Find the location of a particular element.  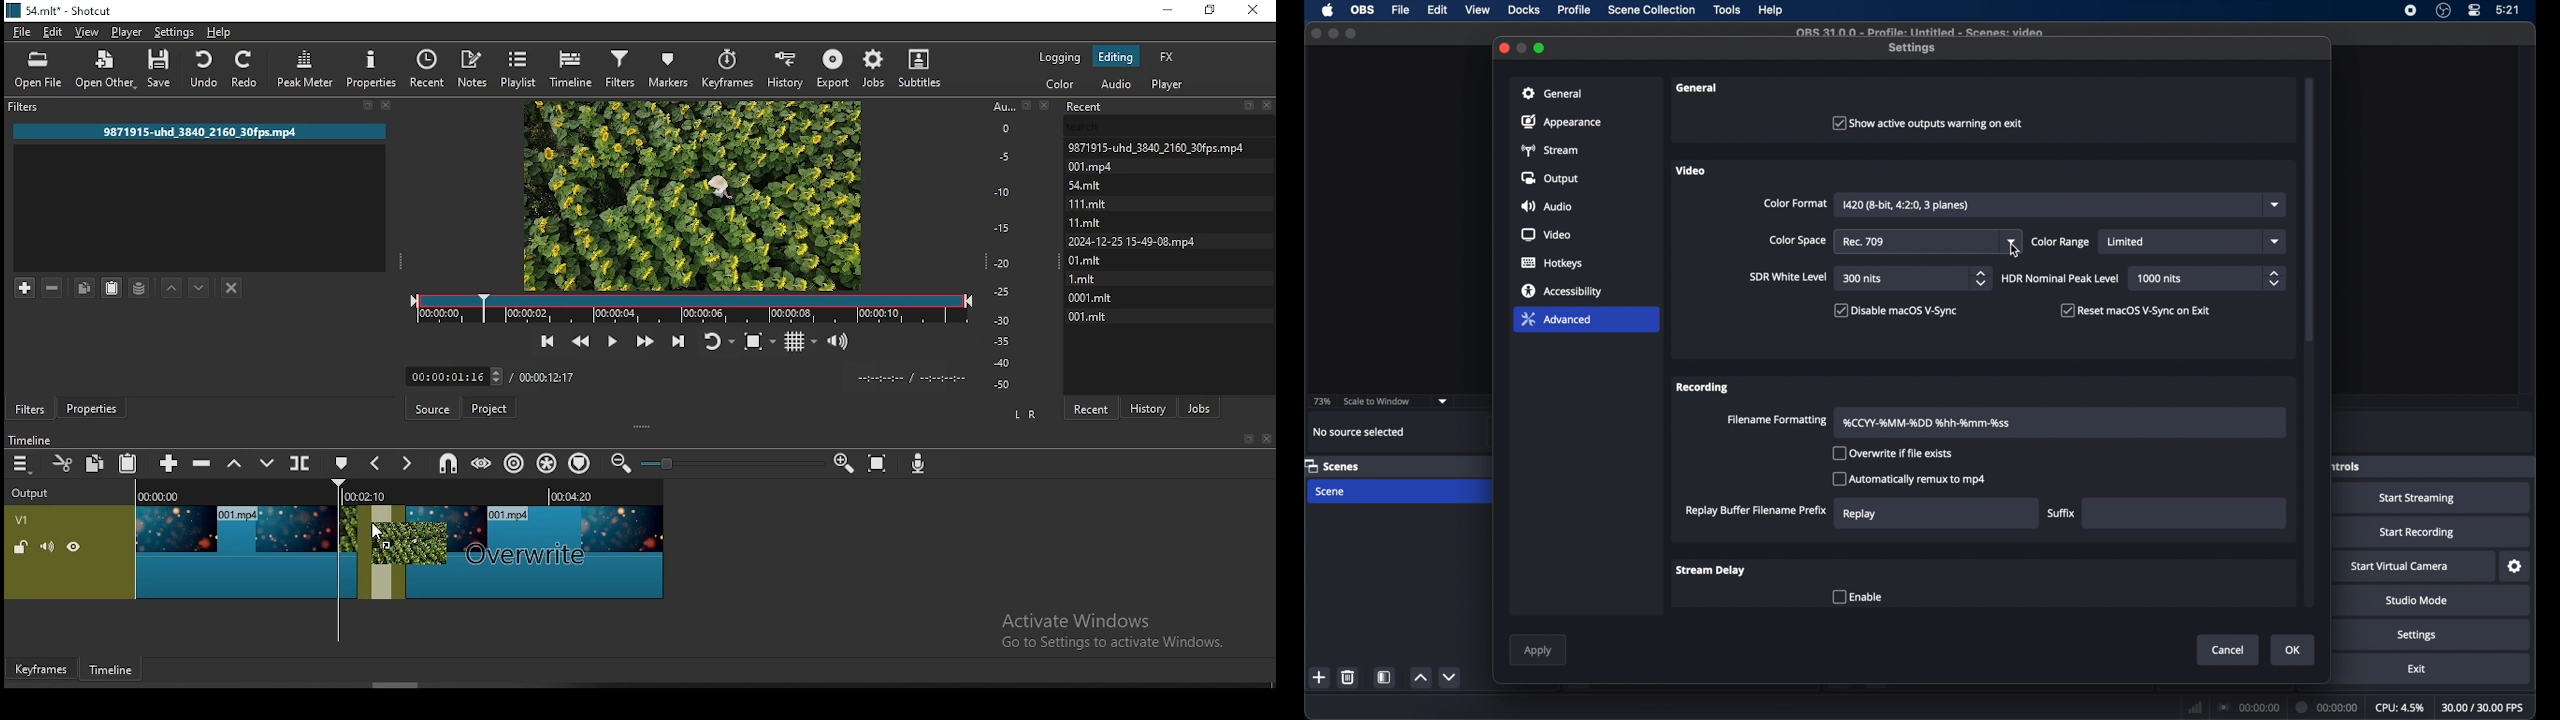

play/pause is located at coordinates (611, 340).